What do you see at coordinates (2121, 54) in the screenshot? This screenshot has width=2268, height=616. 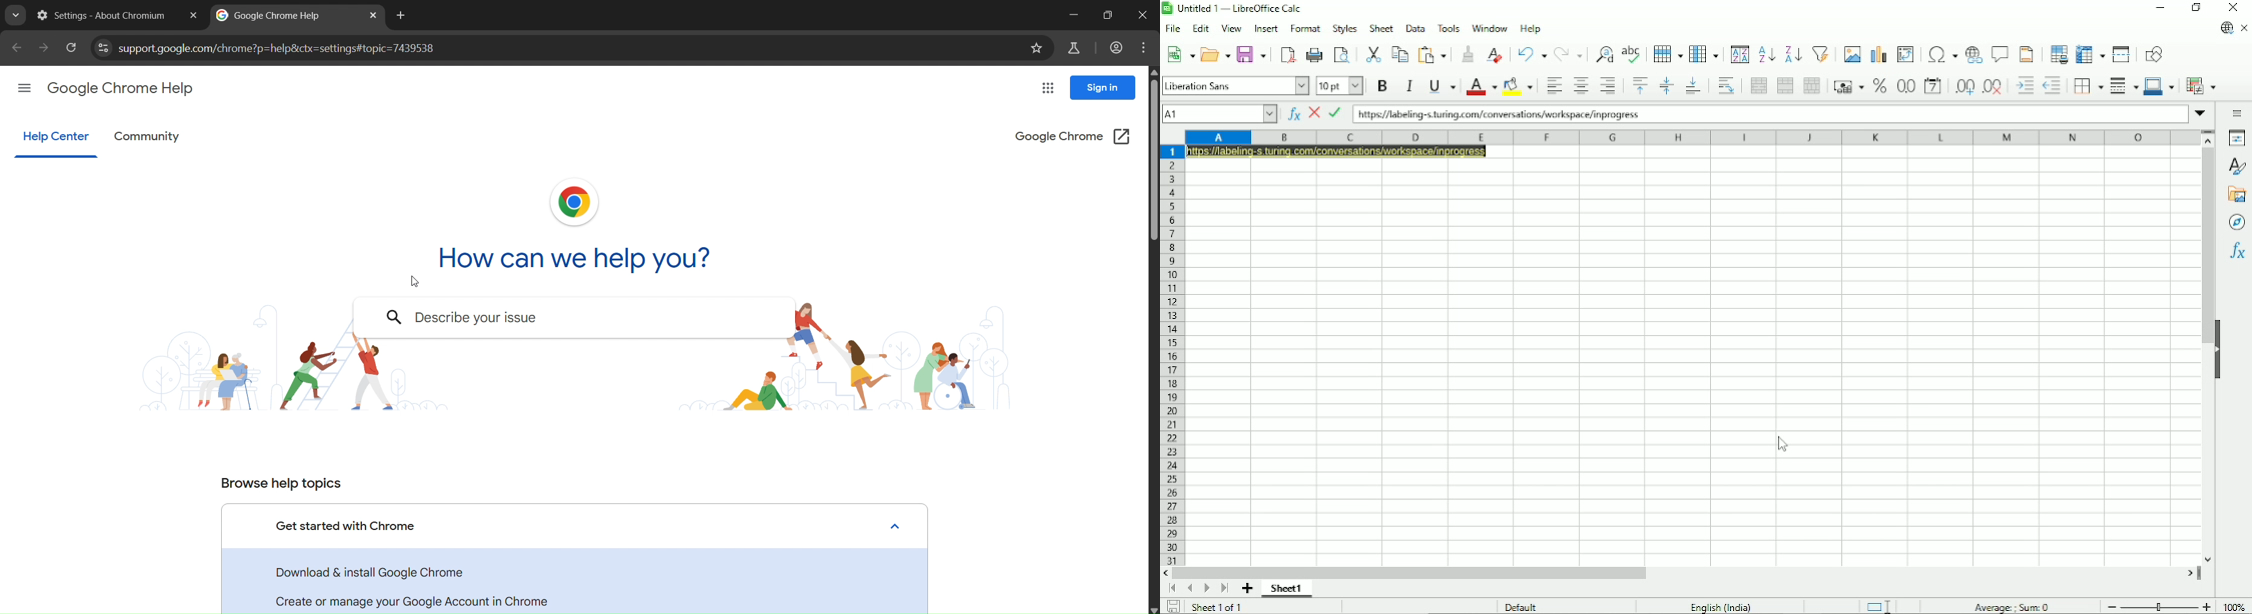 I see `Split window` at bounding box center [2121, 54].